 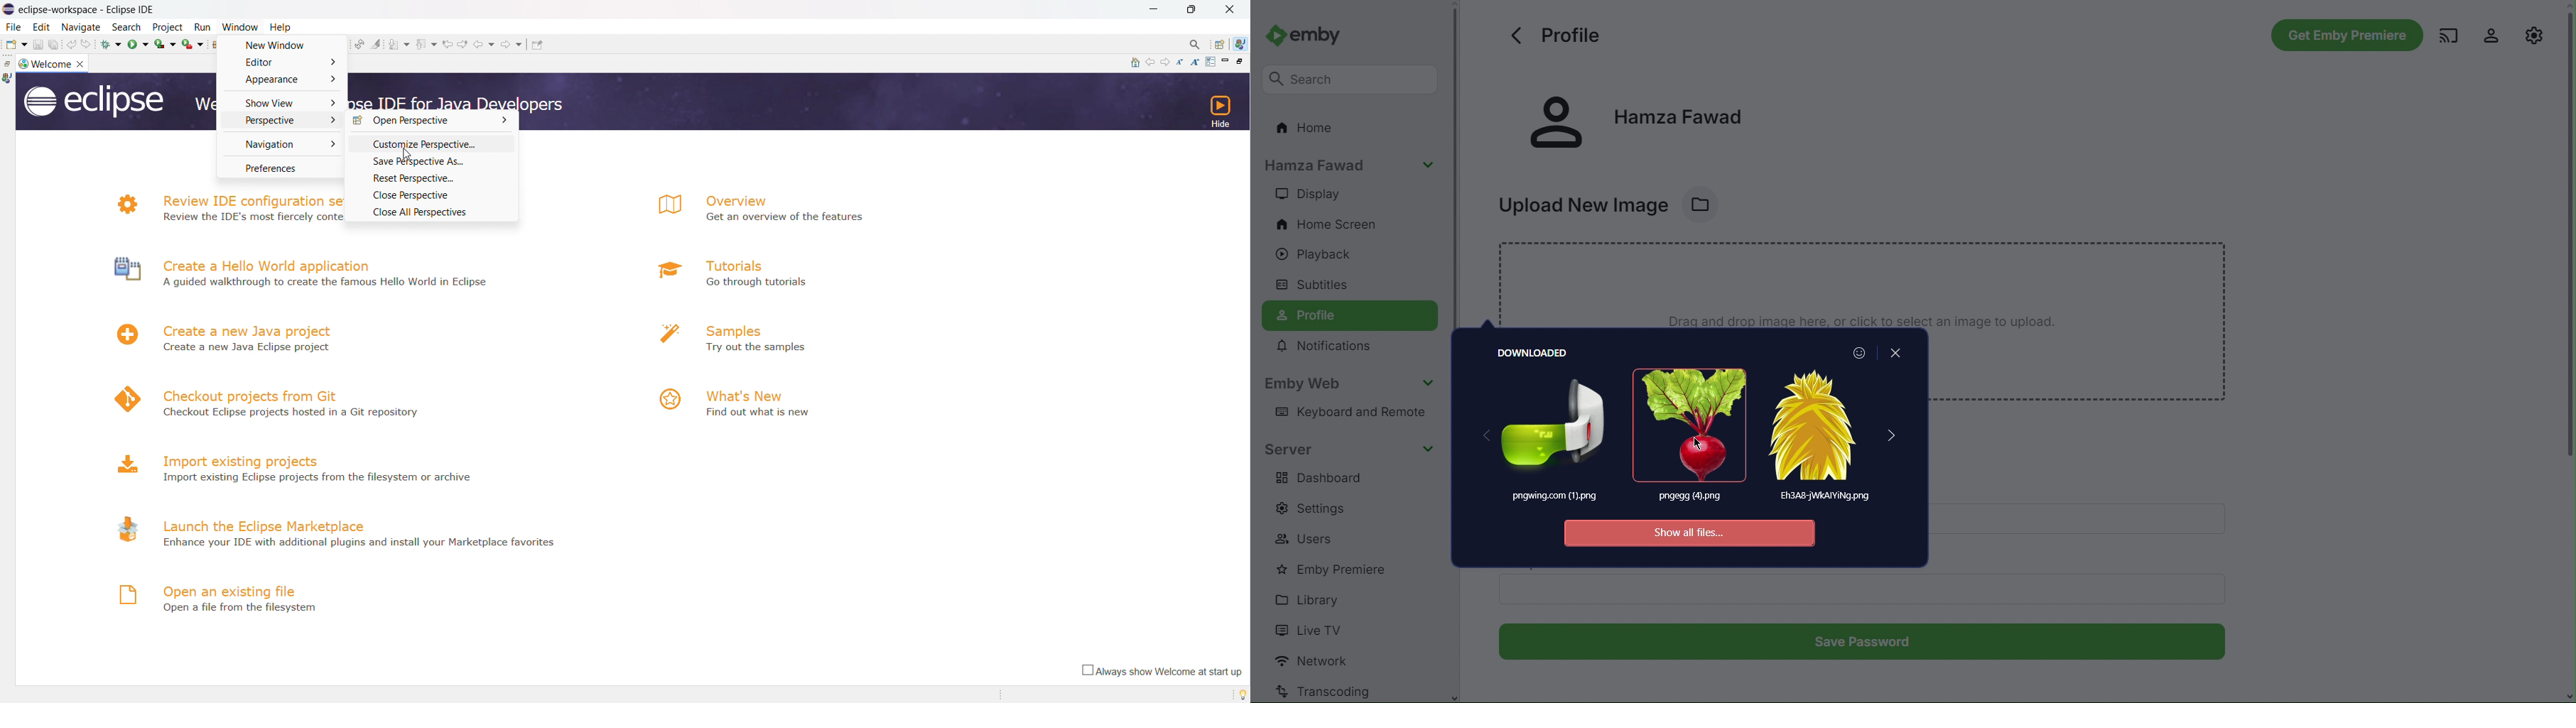 What do you see at coordinates (1324, 691) in the screenshot?
I see `Transcoding` at bounding box center [1324, 691].